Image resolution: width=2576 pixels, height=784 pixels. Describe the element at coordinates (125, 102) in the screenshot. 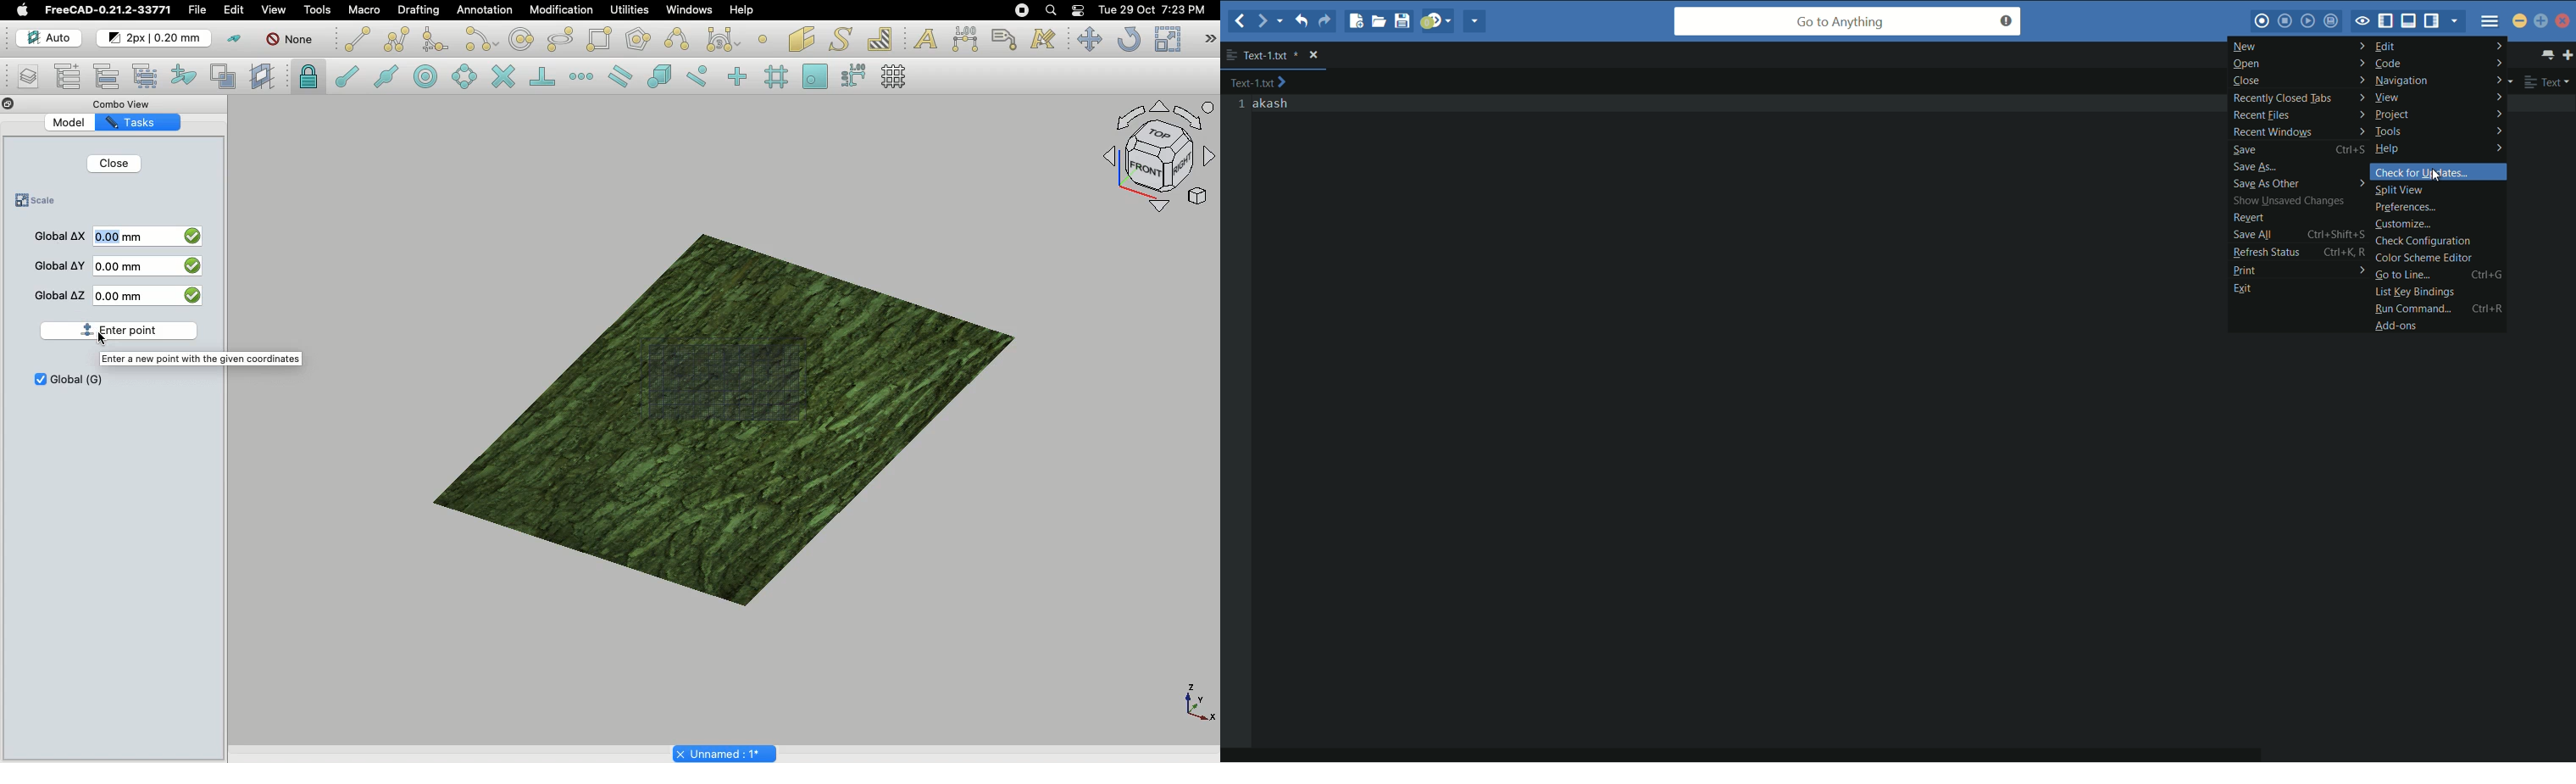

I see `Combo view` at that location.